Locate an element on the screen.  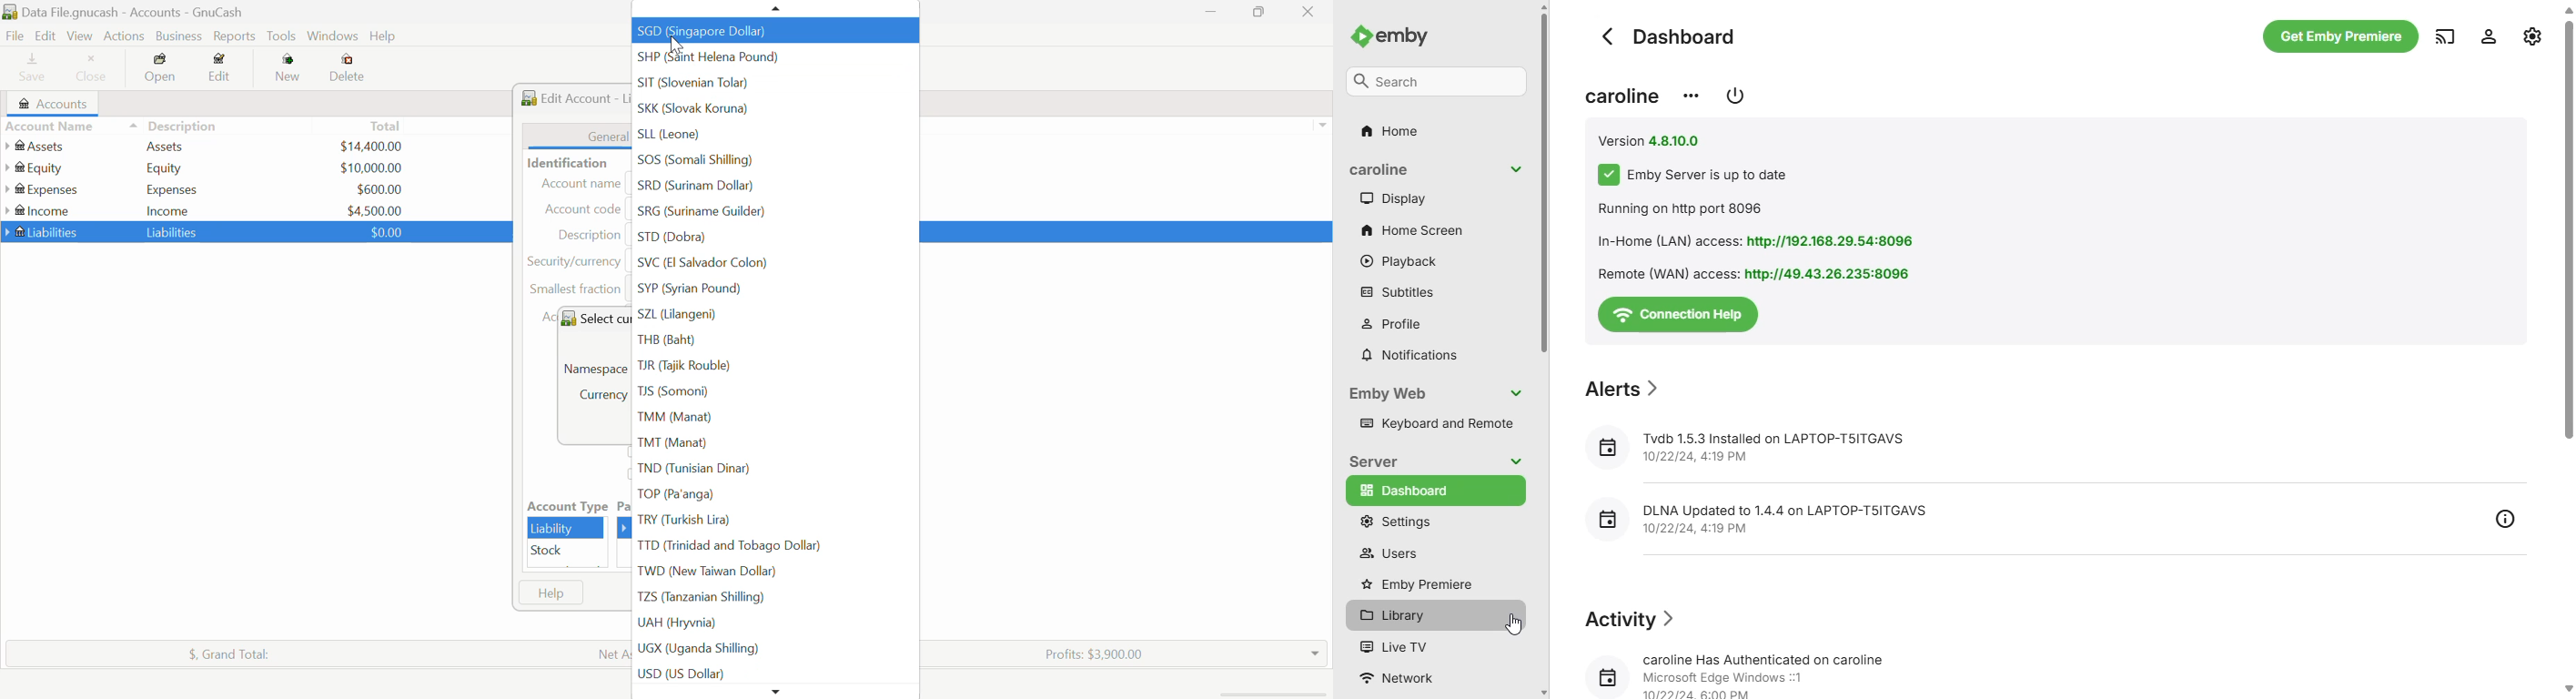
Tools is located at coordinates (283, 37).